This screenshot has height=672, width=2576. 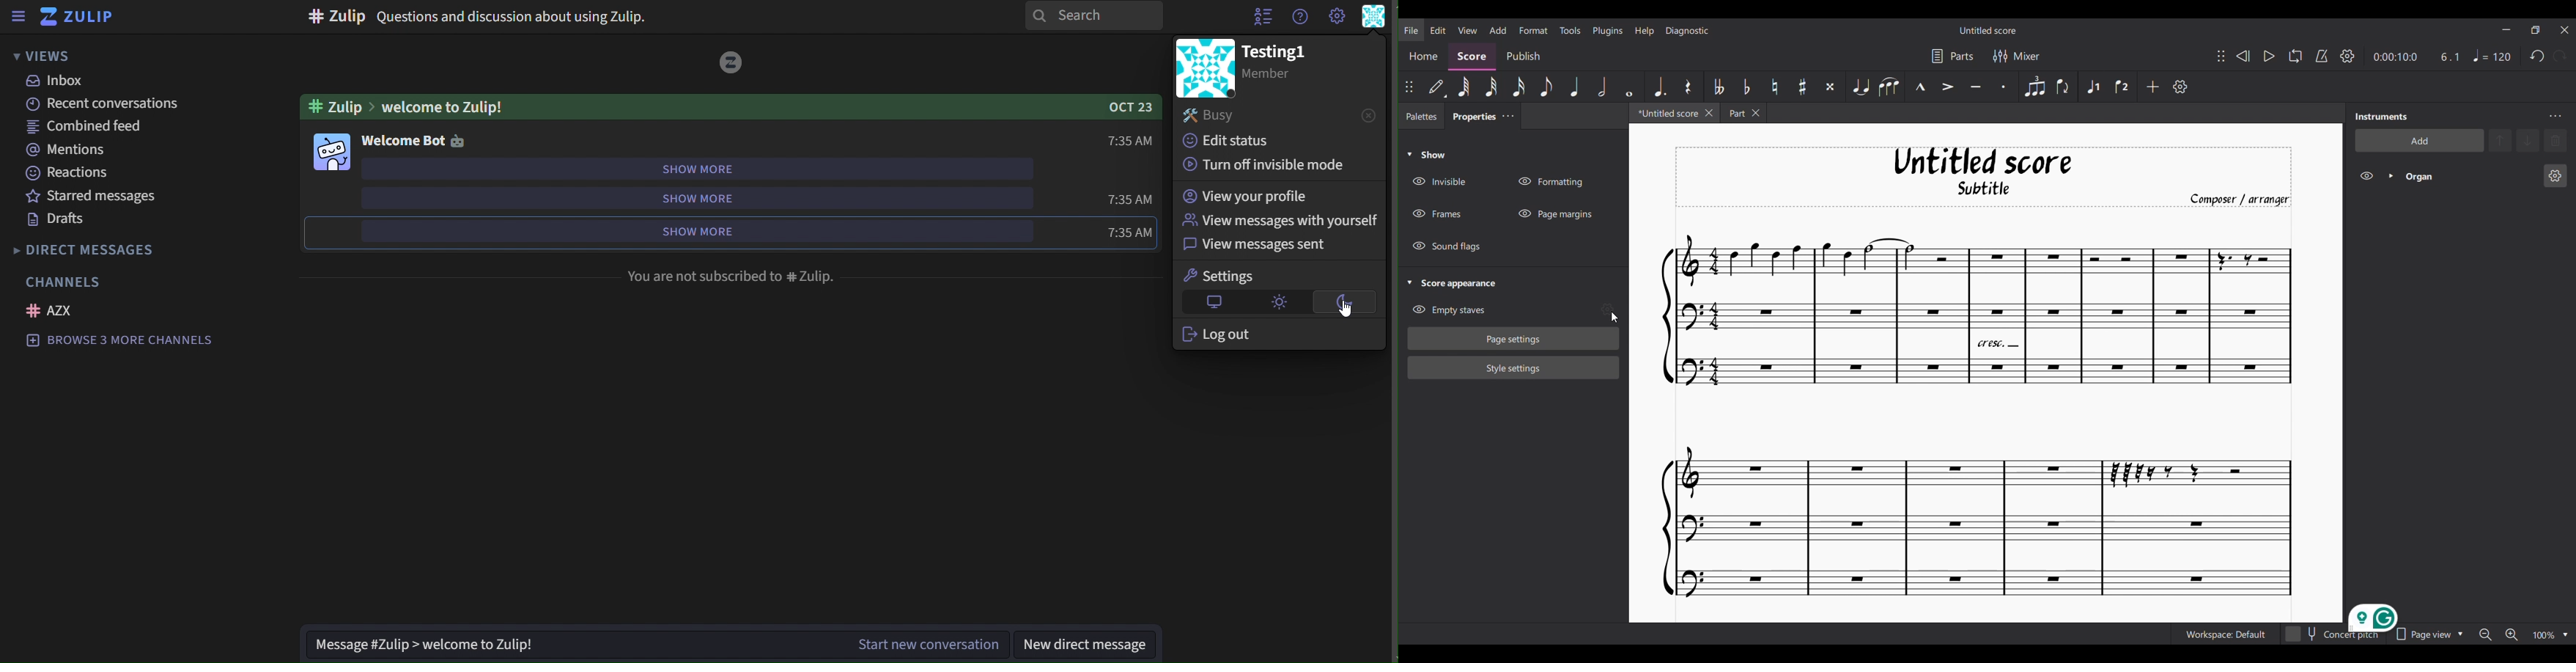 What do you see at coordinates (120, 340) in the screenshot?
I see `browse 3 more channels` at bounding box center [120, 340].